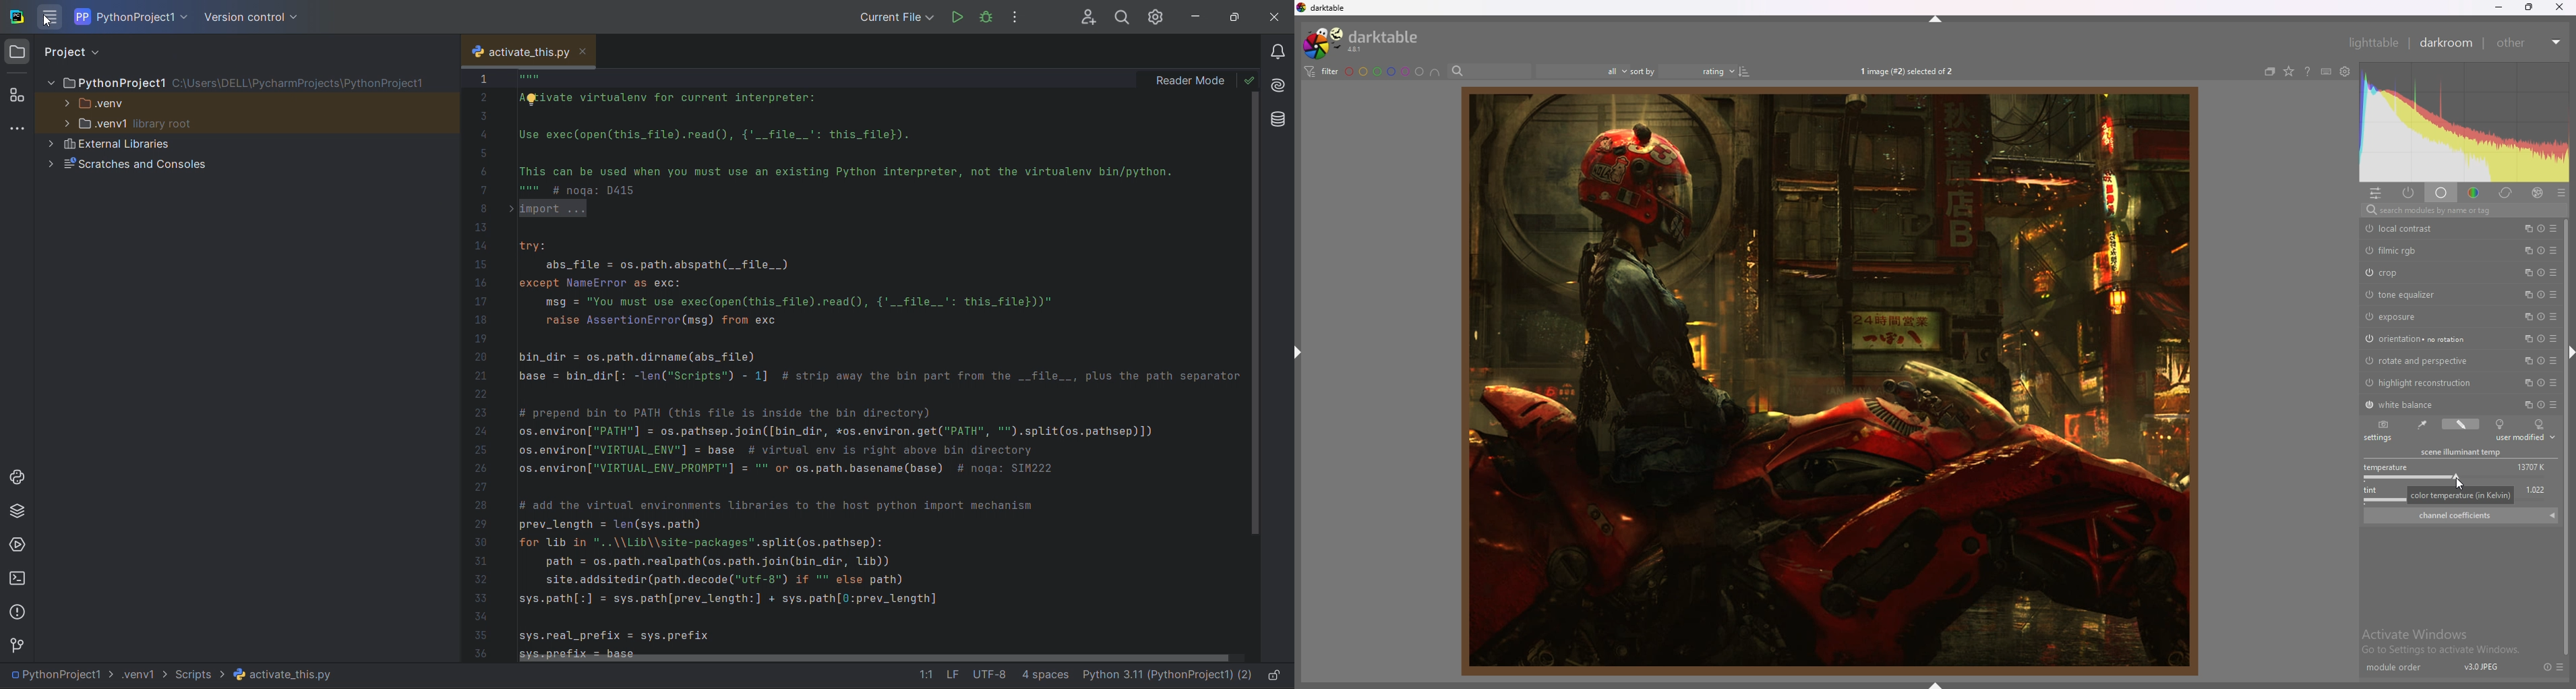  Describe the element at coordinates (2543, 383) in the screenshot. I see `reset` at that location.